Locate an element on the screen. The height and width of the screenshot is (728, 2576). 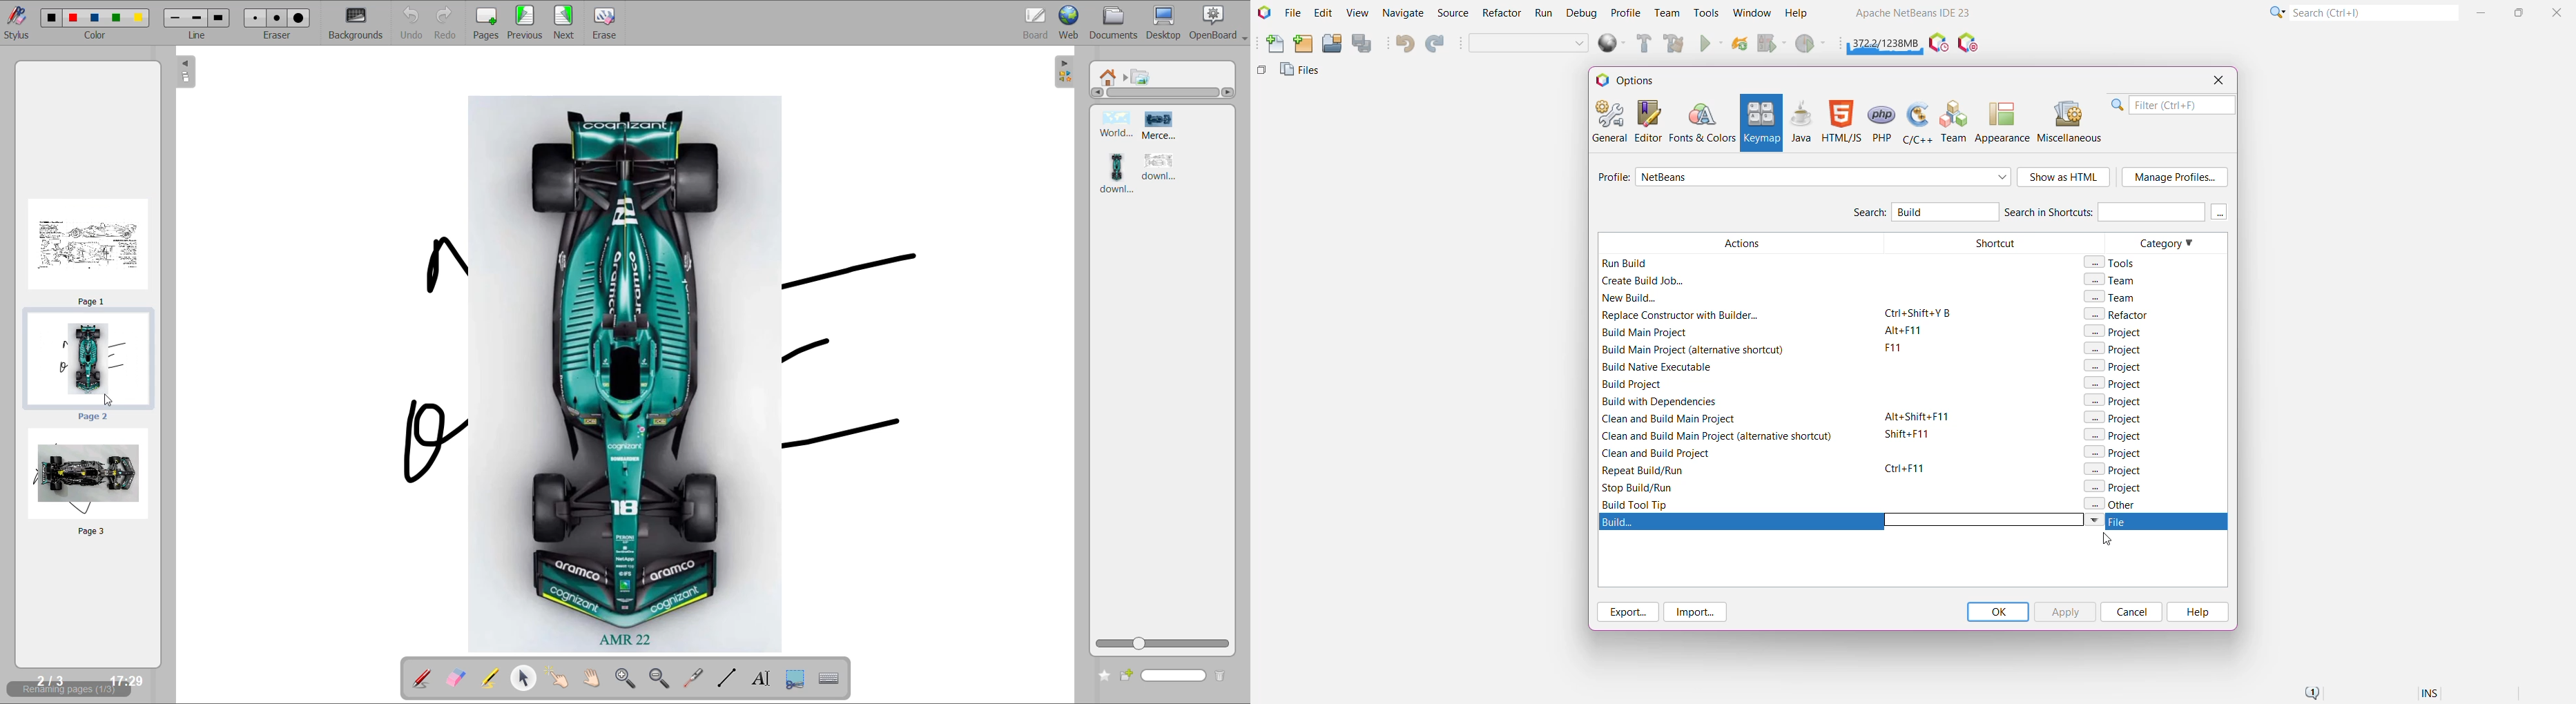
Pause IDE profiling and take a Snapshot is located at coordinates (1939, 43).